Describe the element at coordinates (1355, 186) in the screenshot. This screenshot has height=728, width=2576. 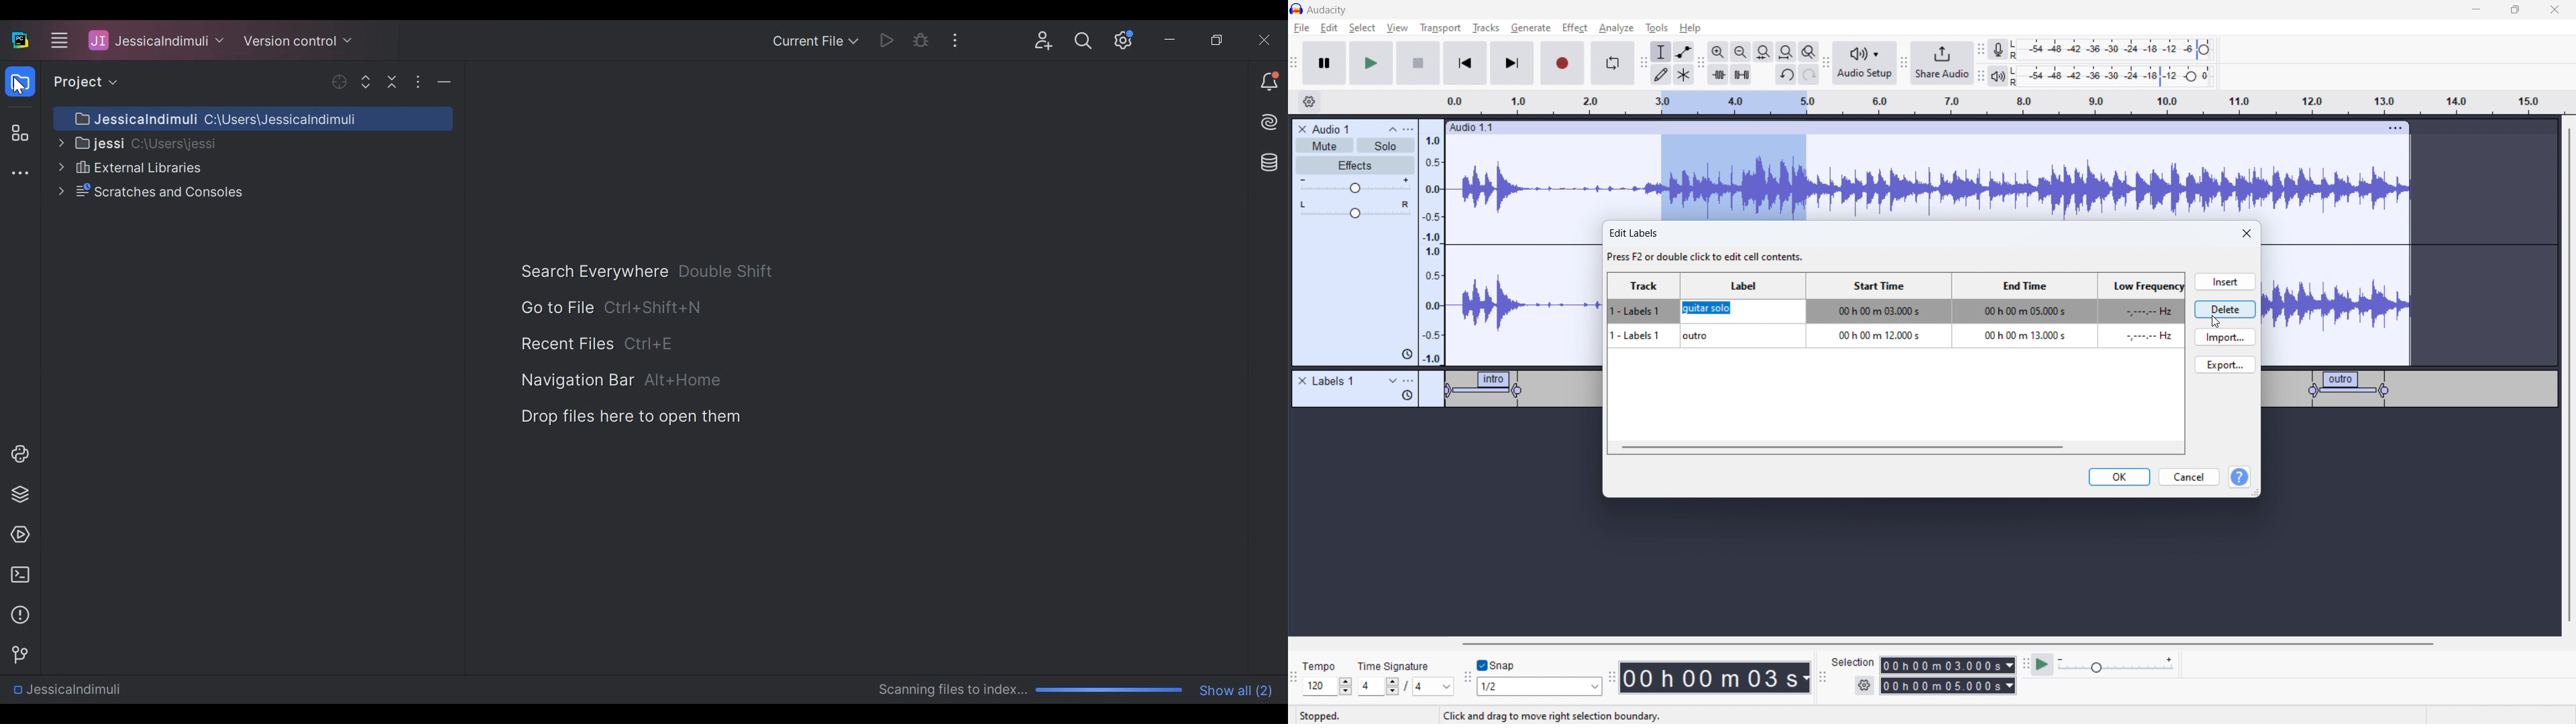
I see `gain` at that location.